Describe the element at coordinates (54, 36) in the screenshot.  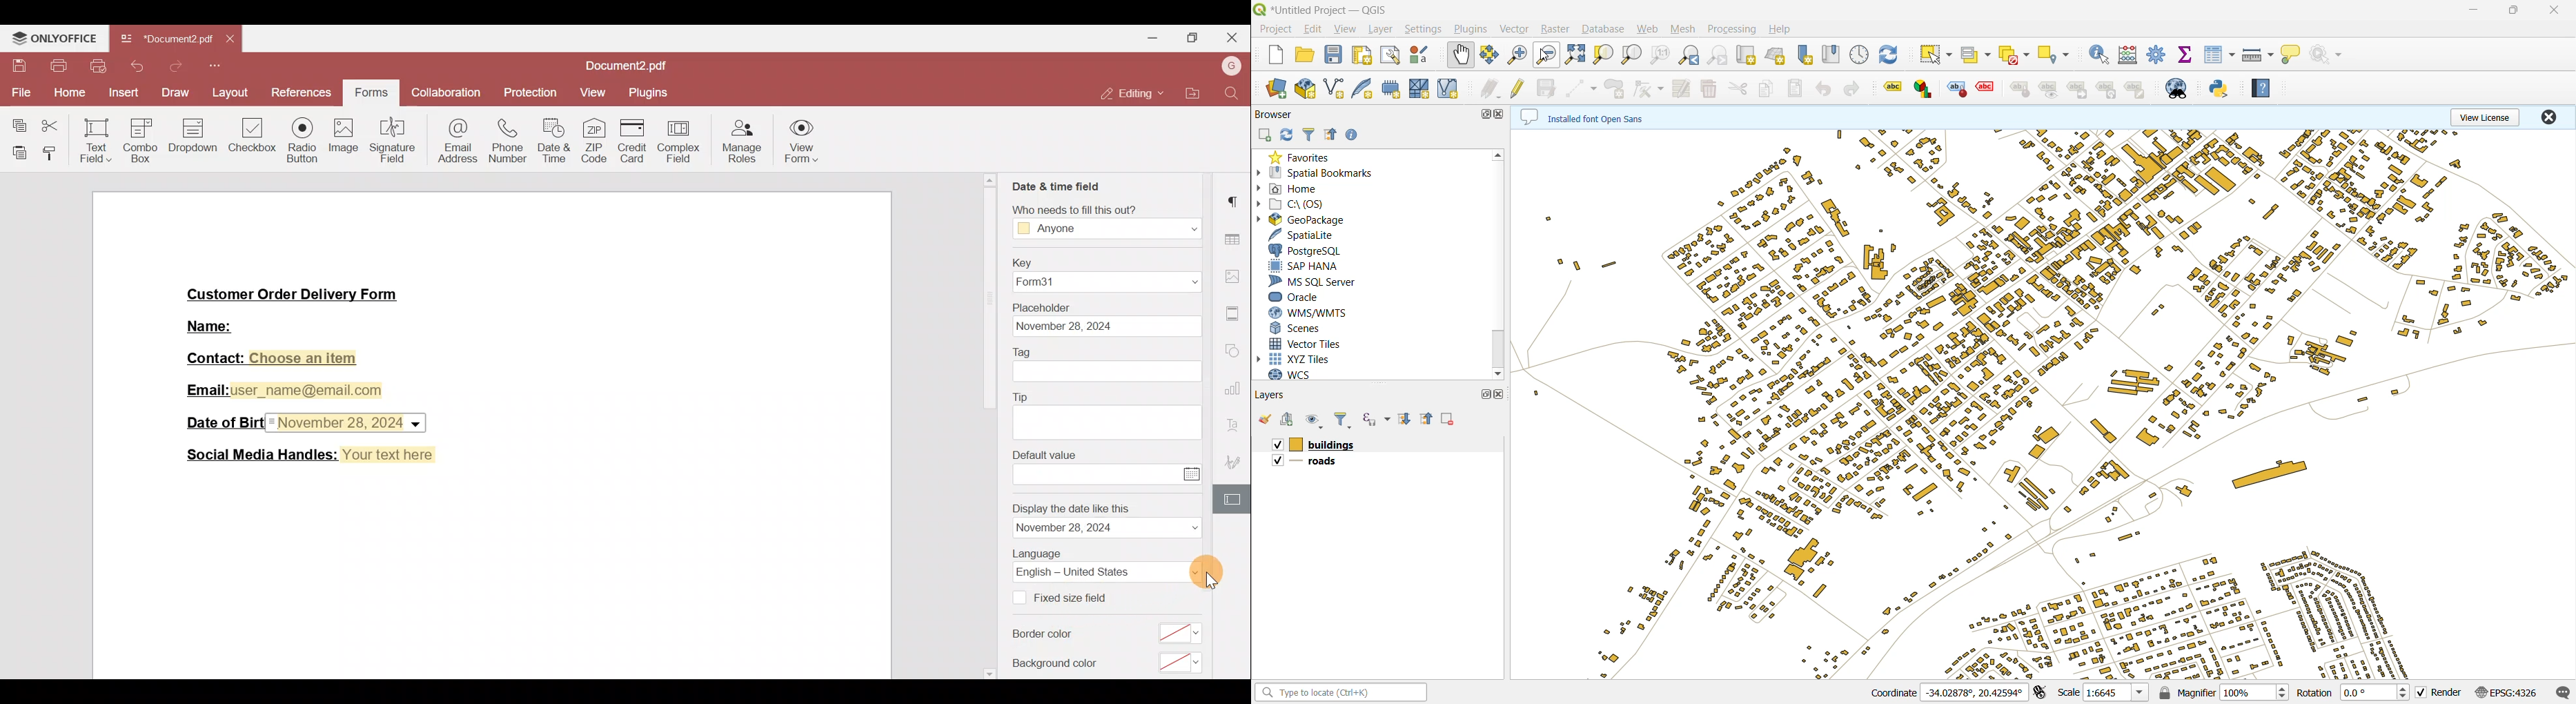
I see `ONLYOFFICE` at that location.